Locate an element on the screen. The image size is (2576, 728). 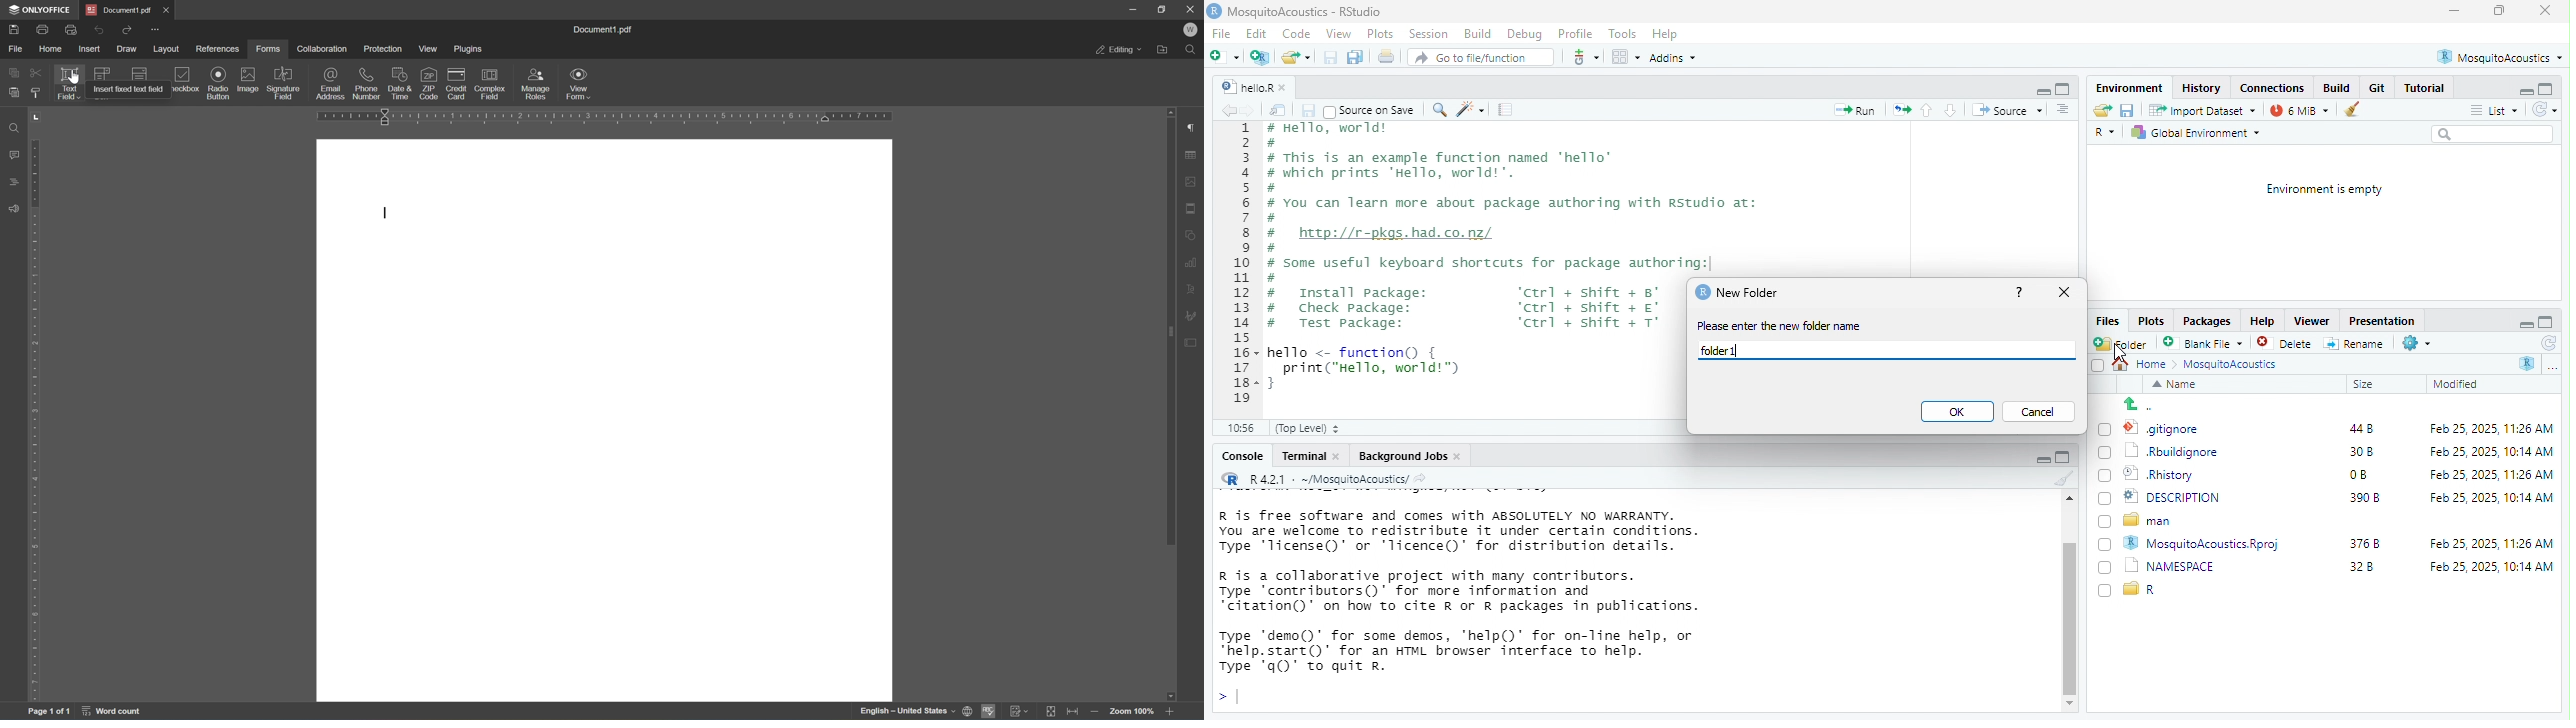
refresh is located at coordinates (2547, 111).